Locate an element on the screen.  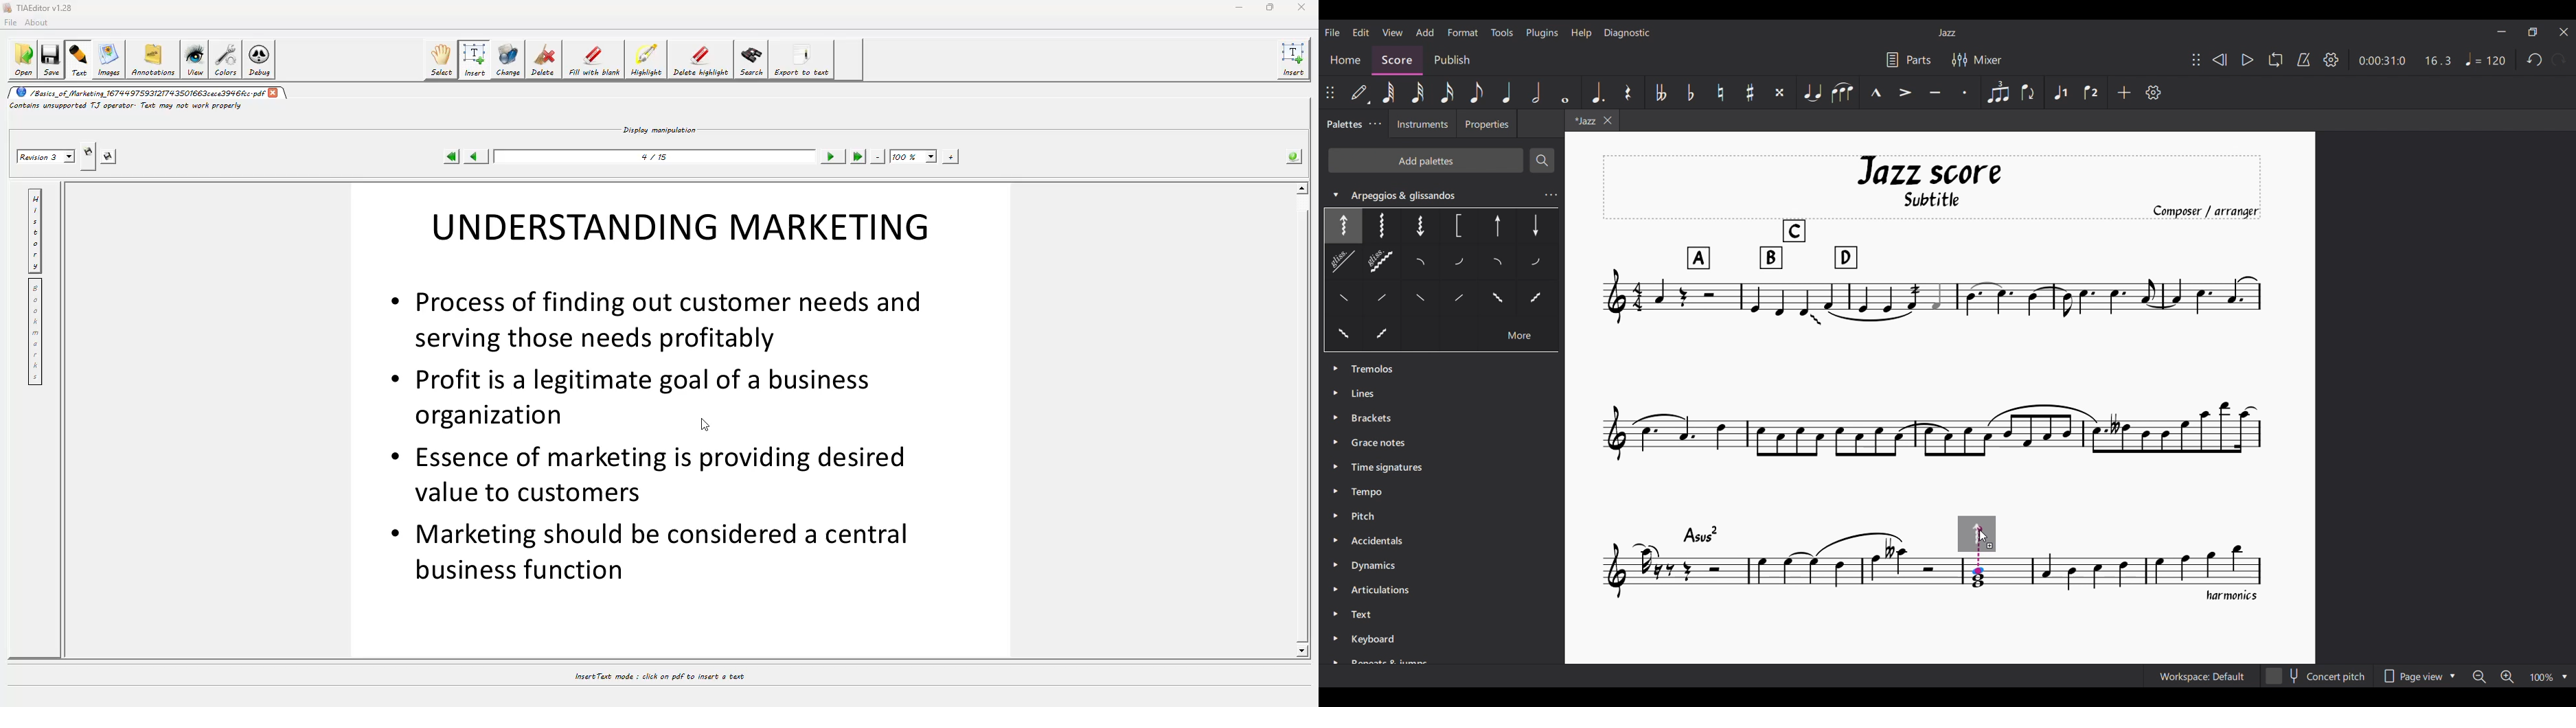
Preview of selection is located at coordinates (1977, 534).